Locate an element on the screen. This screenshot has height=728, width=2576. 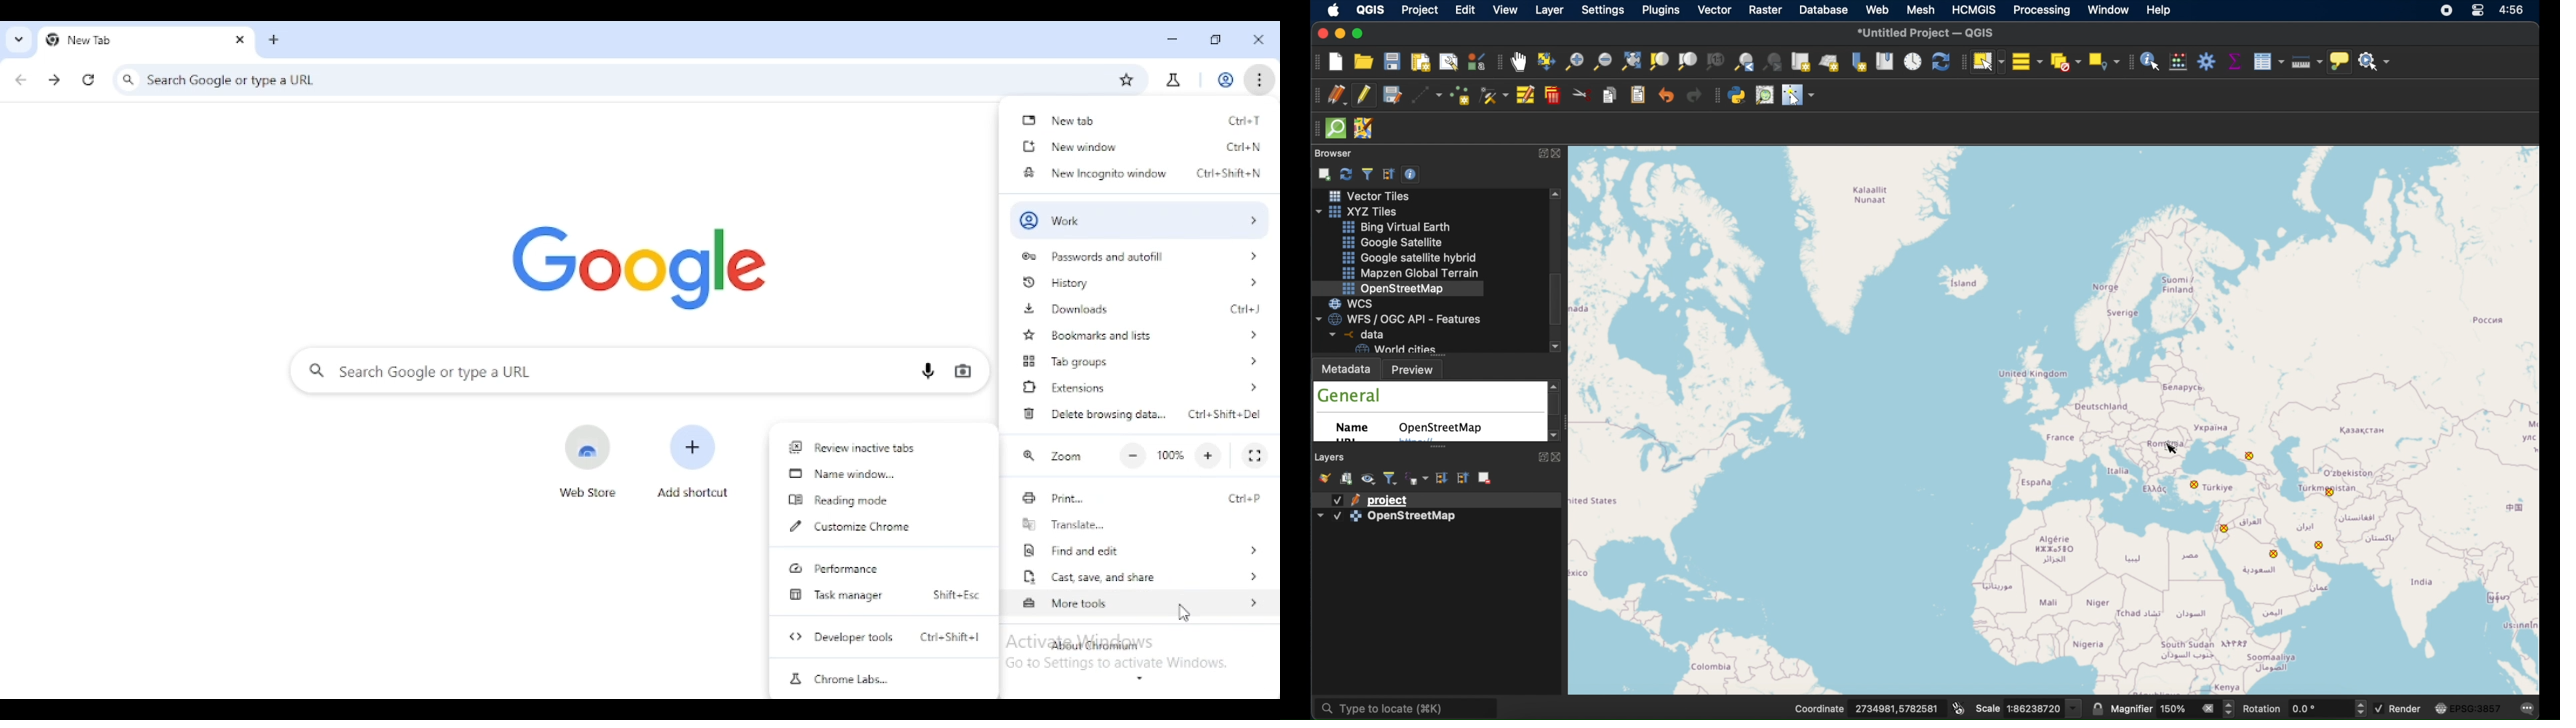
zoom to selection is located at coordinates (1662, 61).